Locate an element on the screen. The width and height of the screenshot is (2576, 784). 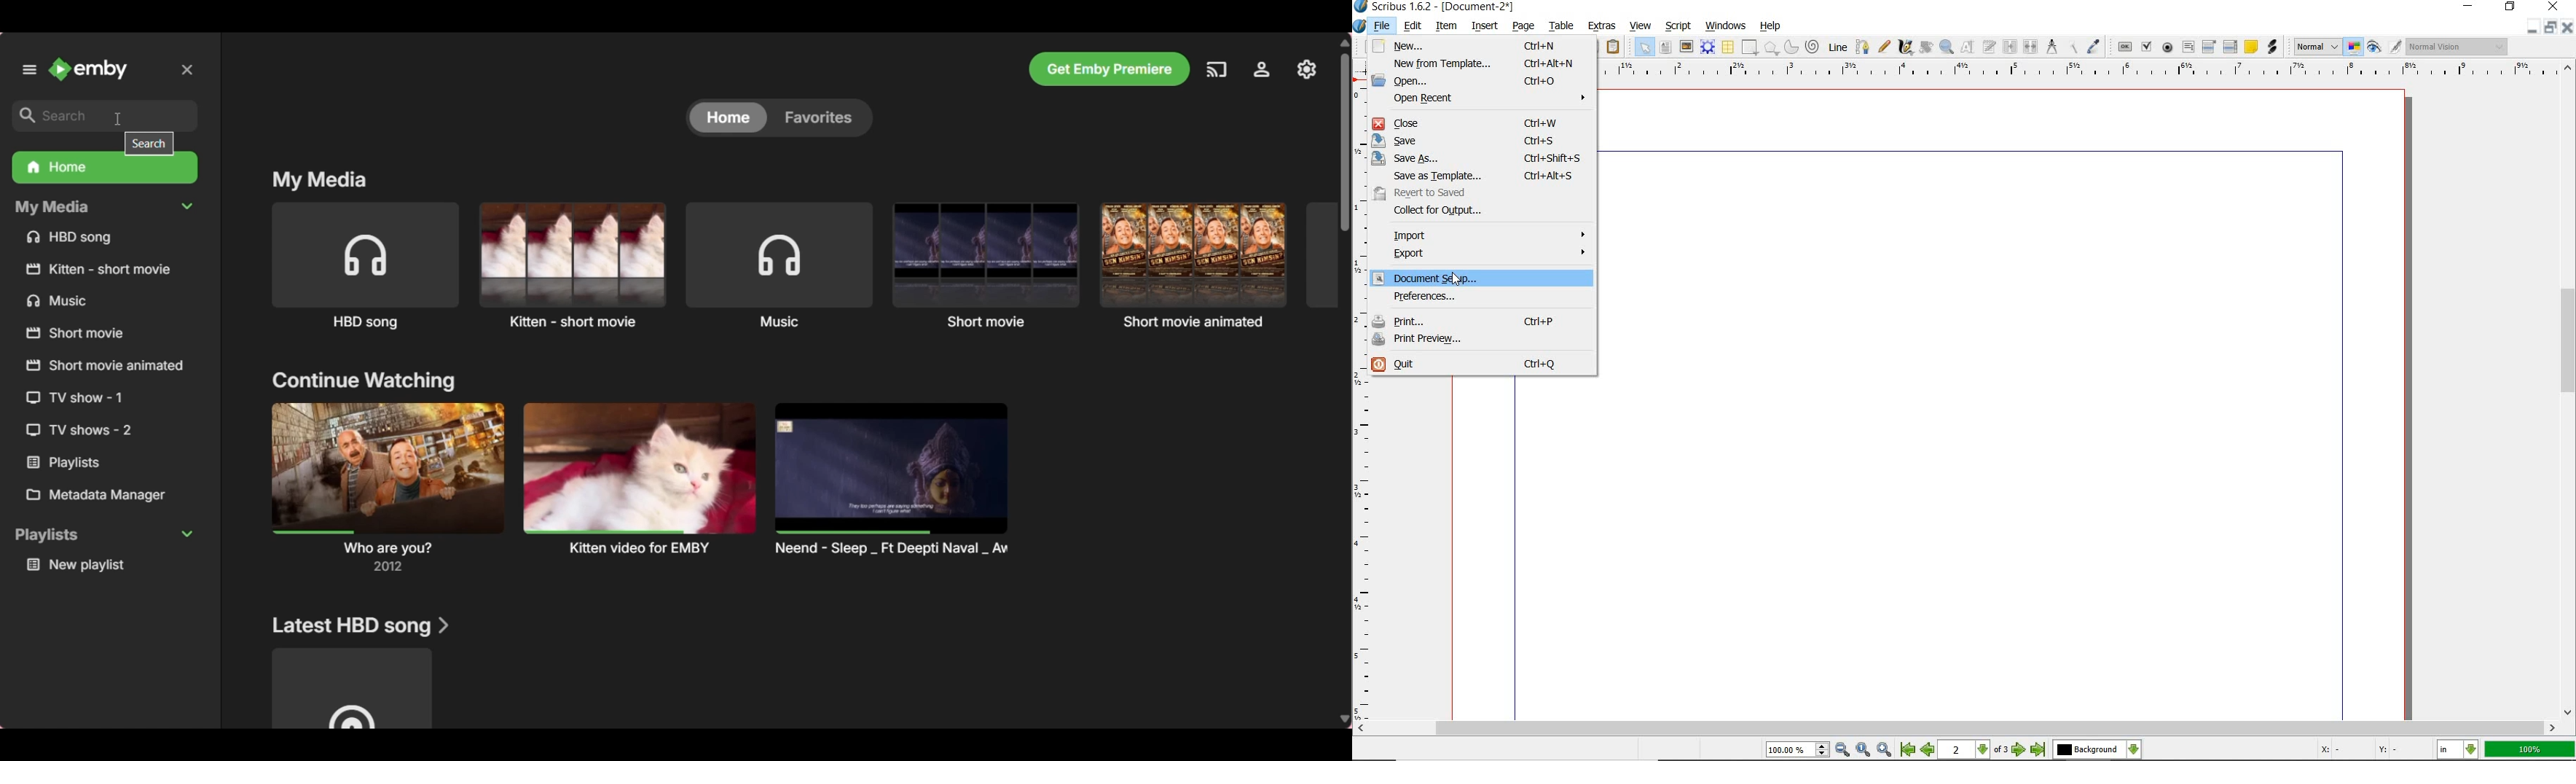
Media files/folders under My Media is located at coordinates (106, 239).